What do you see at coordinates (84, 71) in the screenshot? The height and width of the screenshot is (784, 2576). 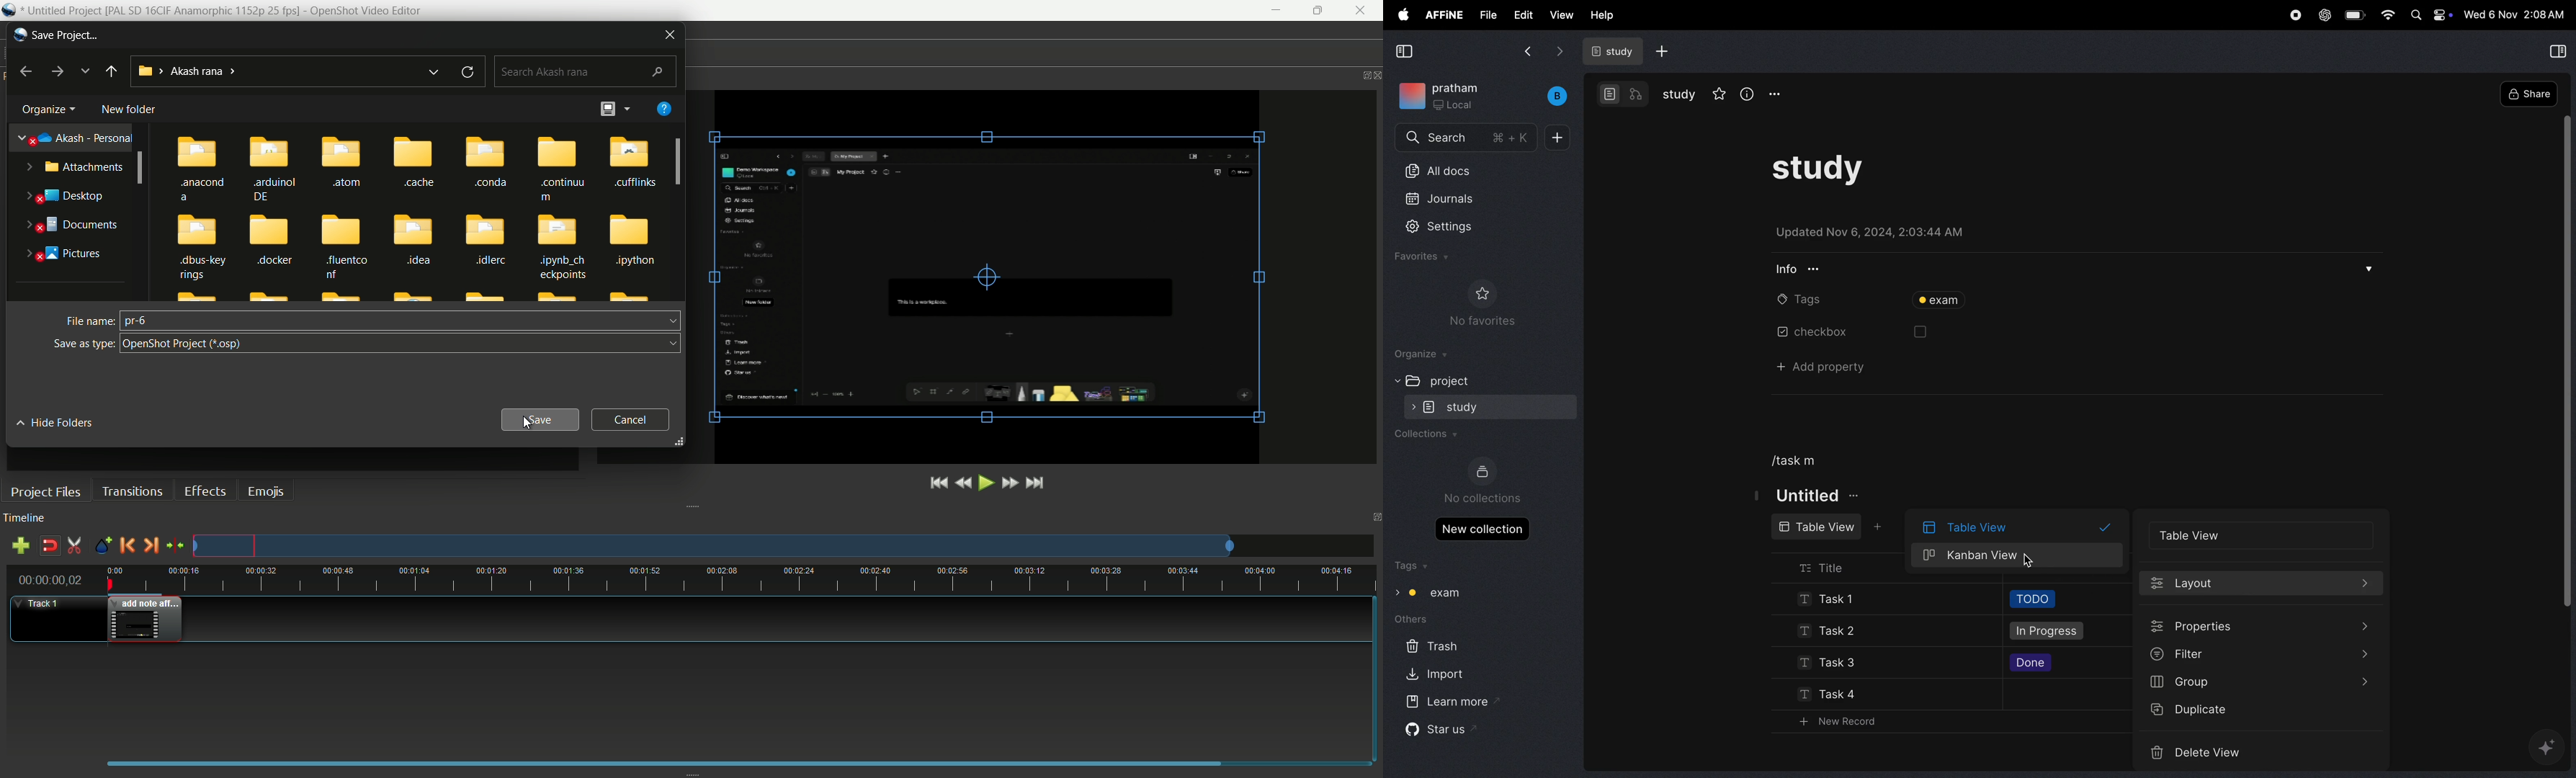 I see `recent location` at bounding box center [84, 71].